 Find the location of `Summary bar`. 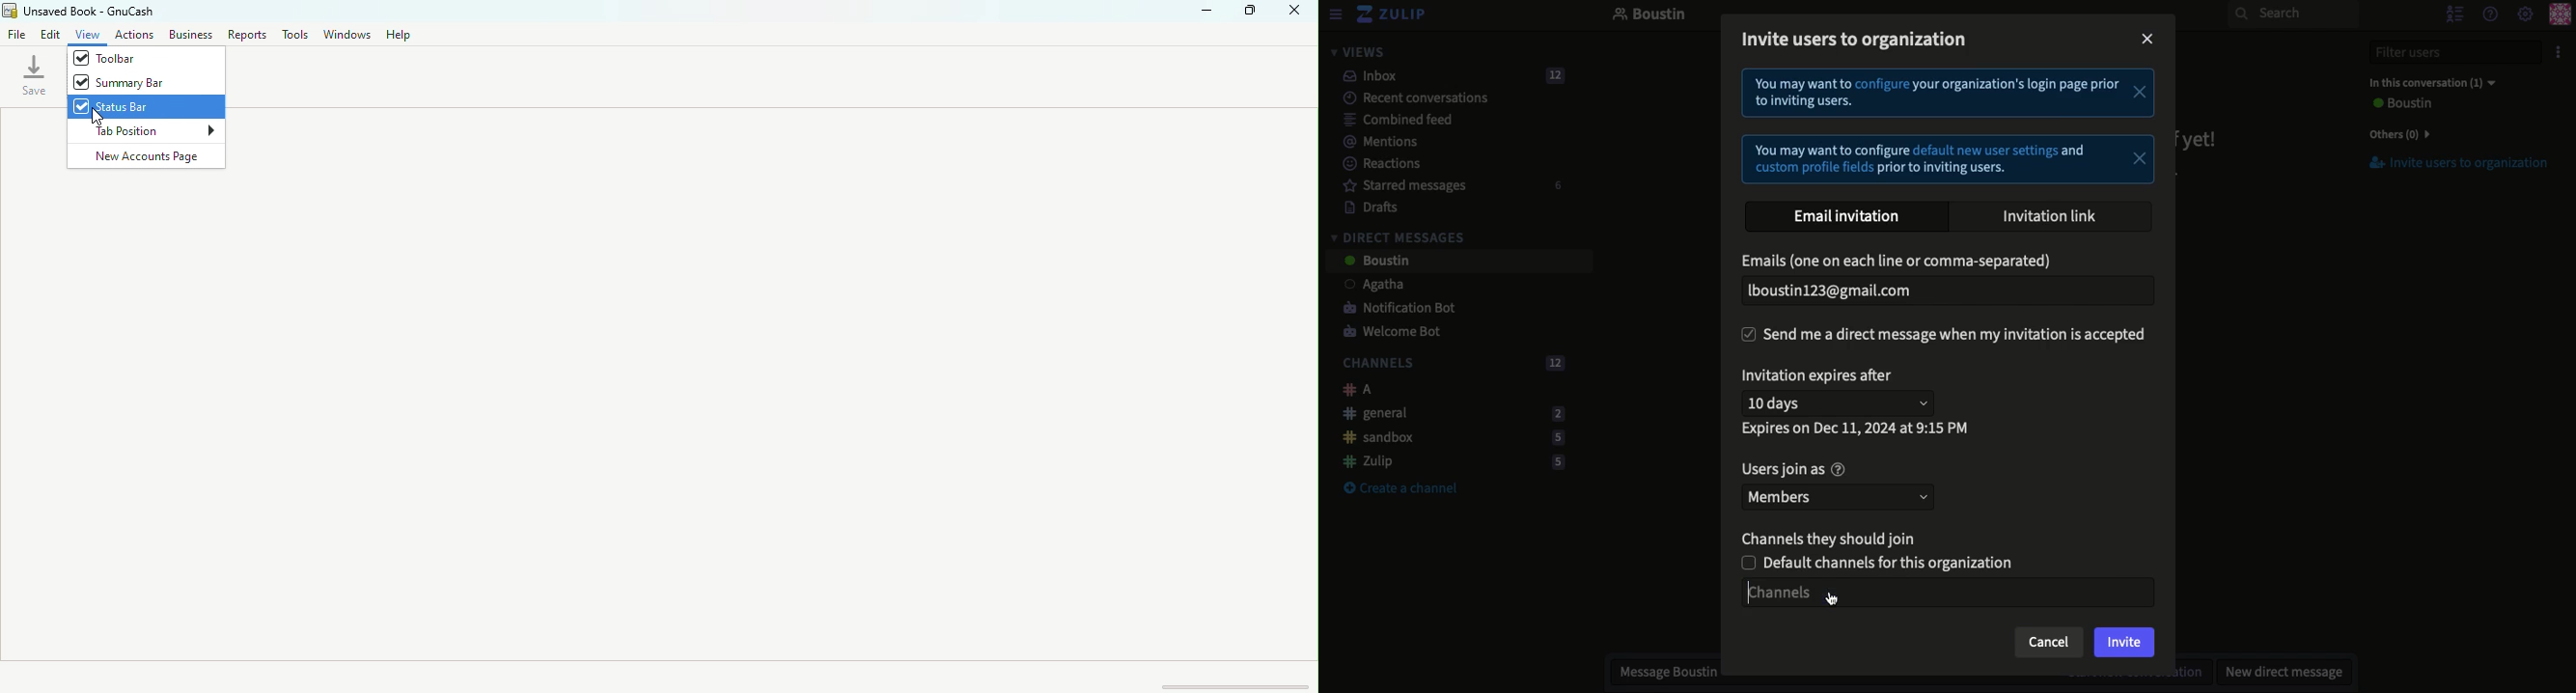

Summary bar is located at coordinates (121, 80).